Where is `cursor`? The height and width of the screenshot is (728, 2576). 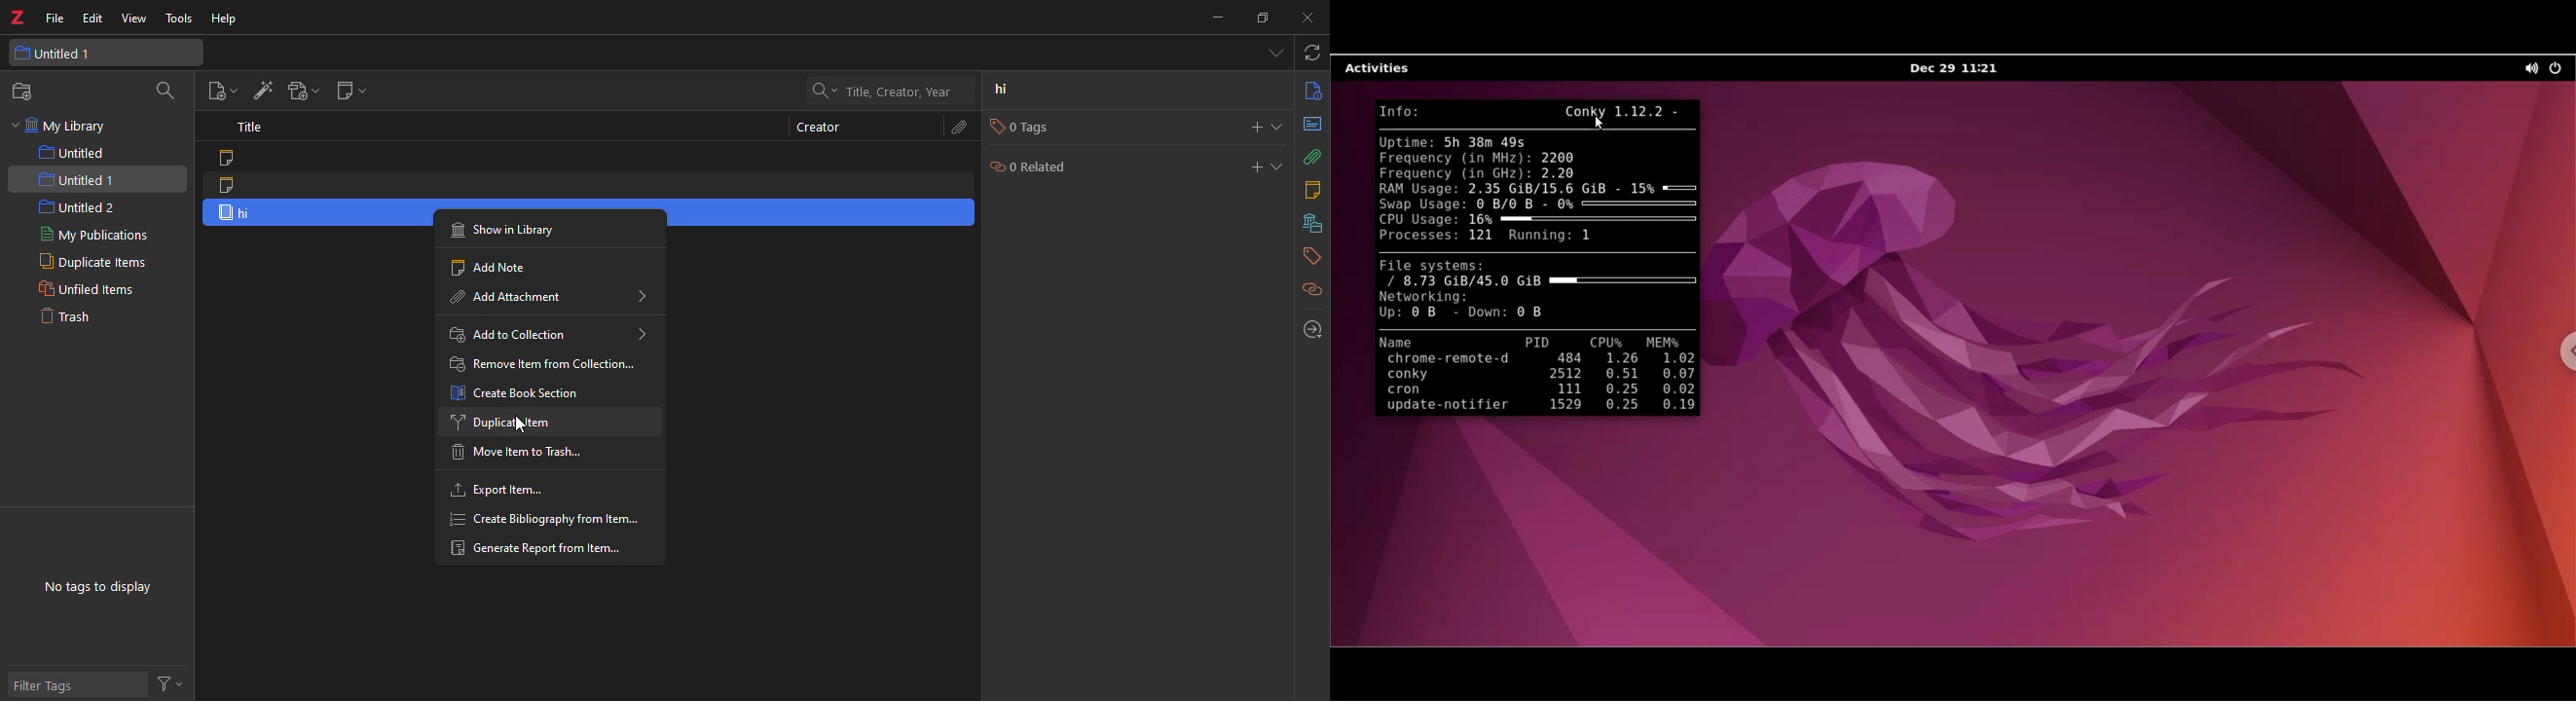 cursor is located at coordinates (526, 424).